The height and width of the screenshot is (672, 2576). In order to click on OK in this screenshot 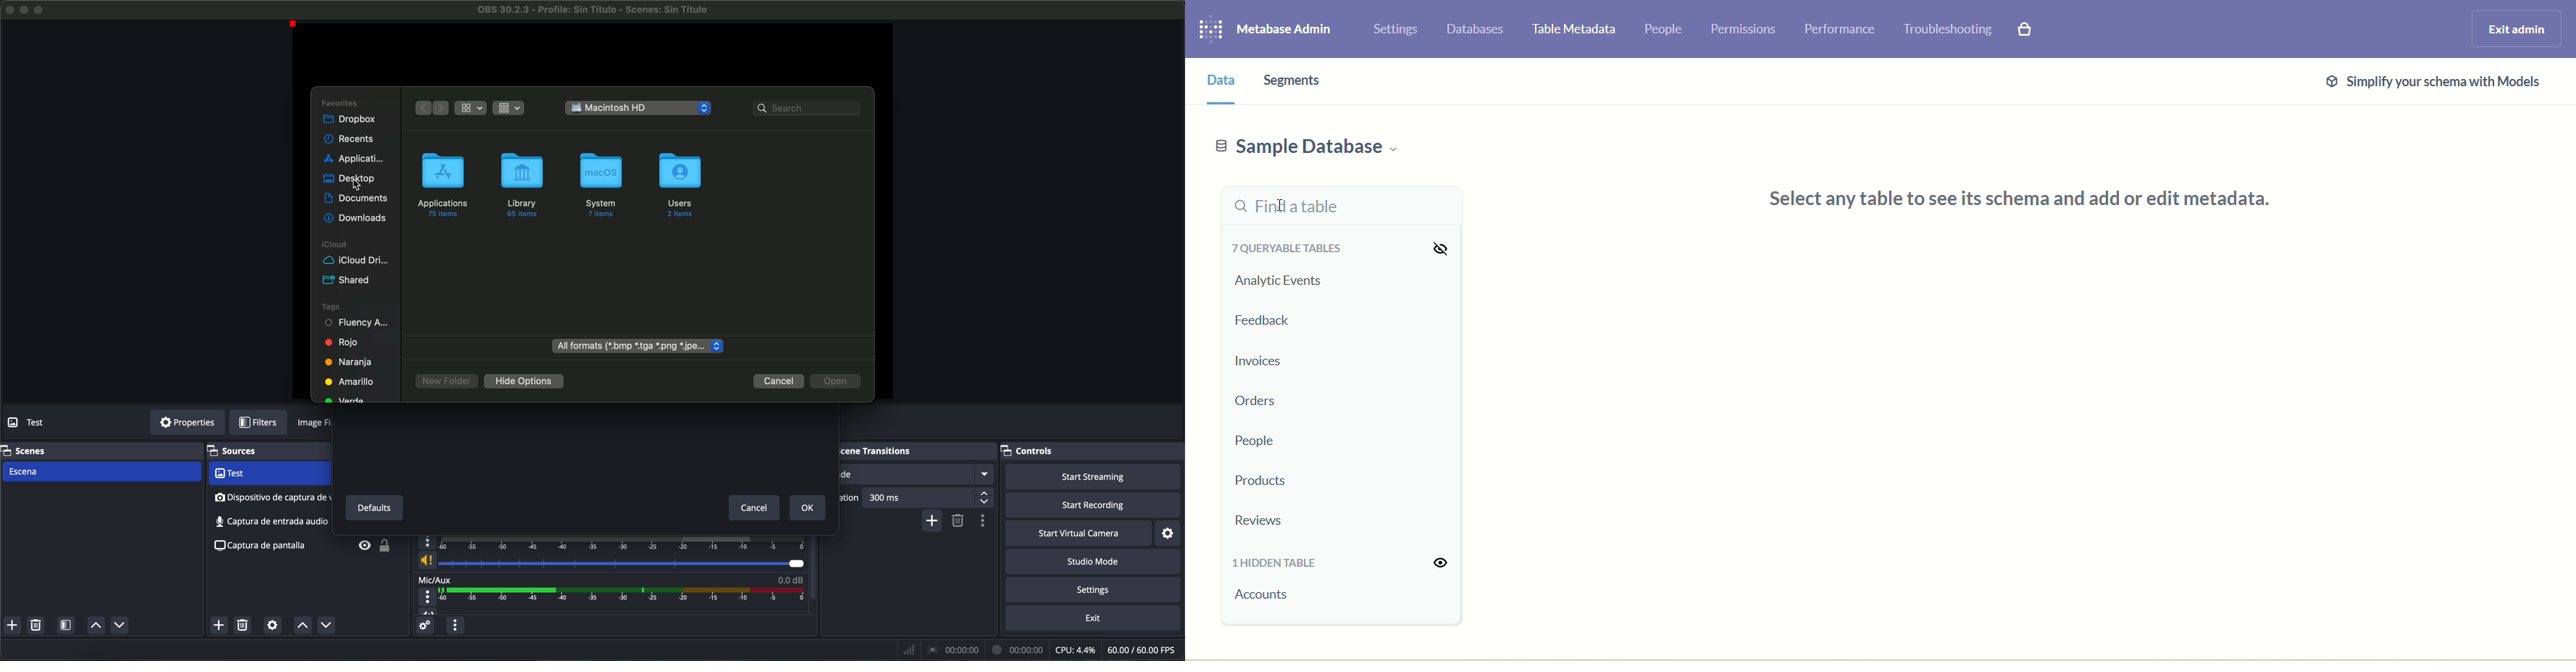, I will do `click(808, 508)`.